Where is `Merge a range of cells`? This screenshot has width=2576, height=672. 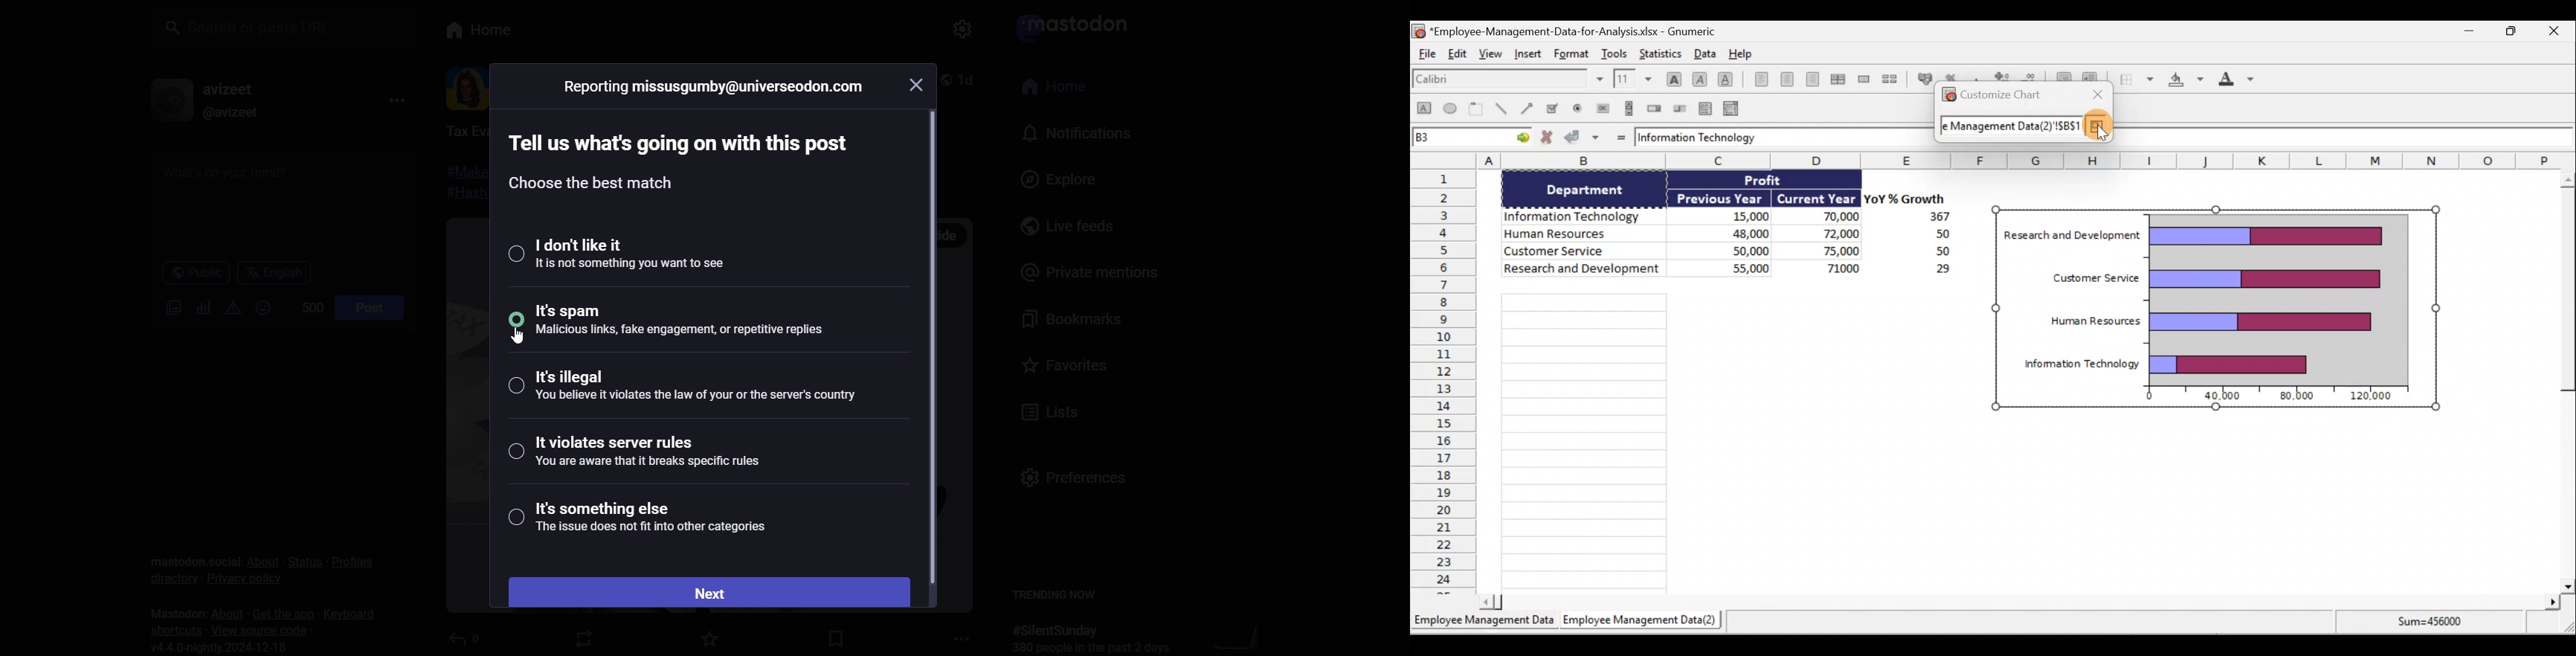 Merge a range of cells is located at coordinates (1864, 79).